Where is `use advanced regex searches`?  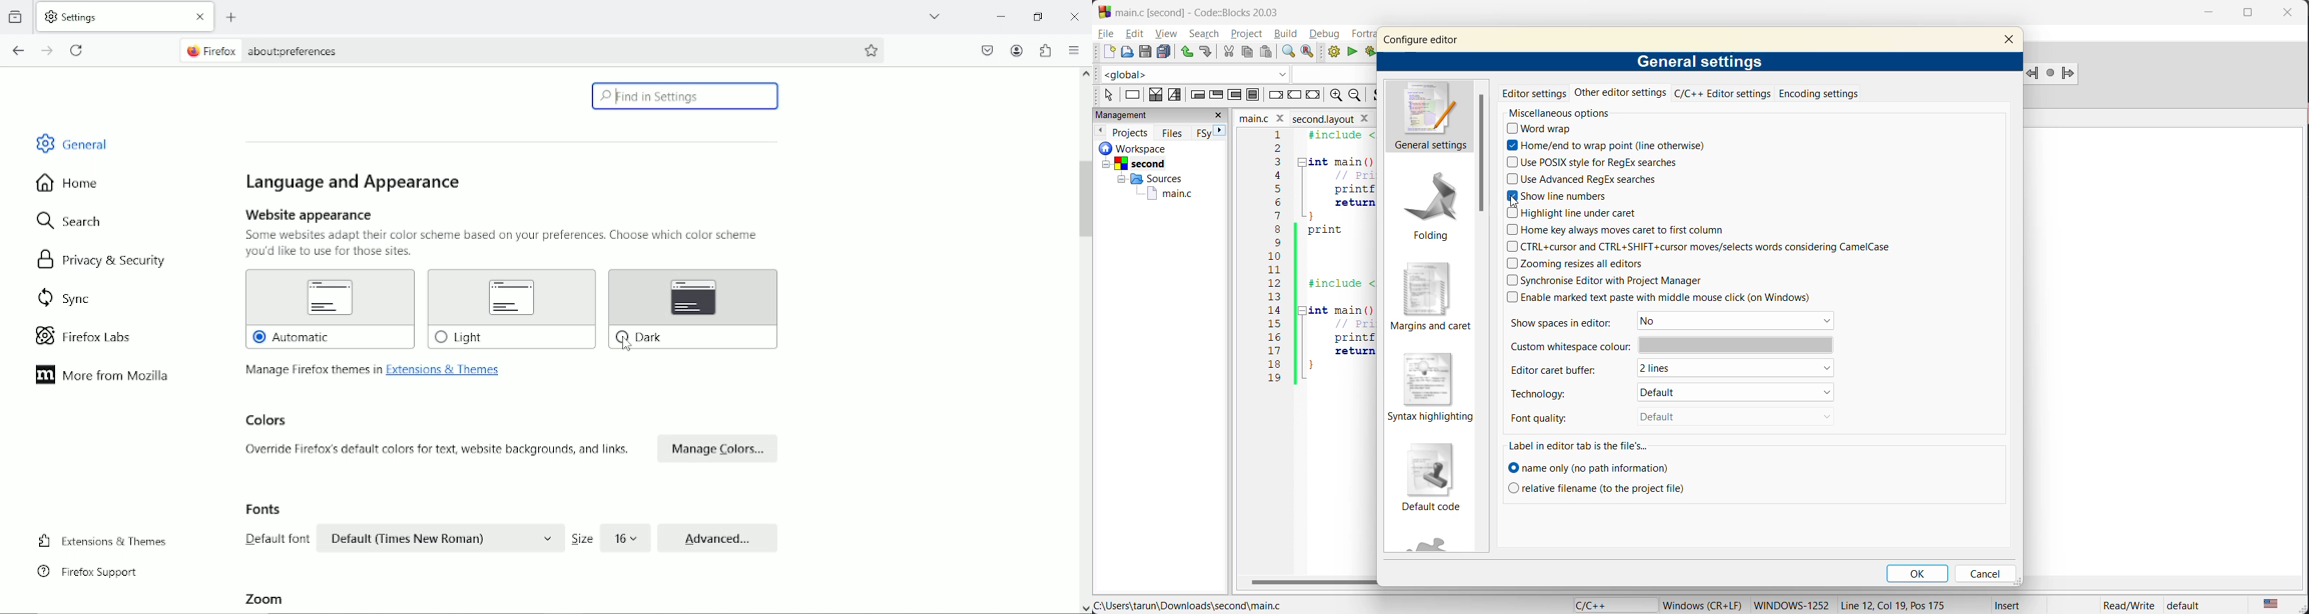 use advanced regex searches is located at coordinates (1583, 178).